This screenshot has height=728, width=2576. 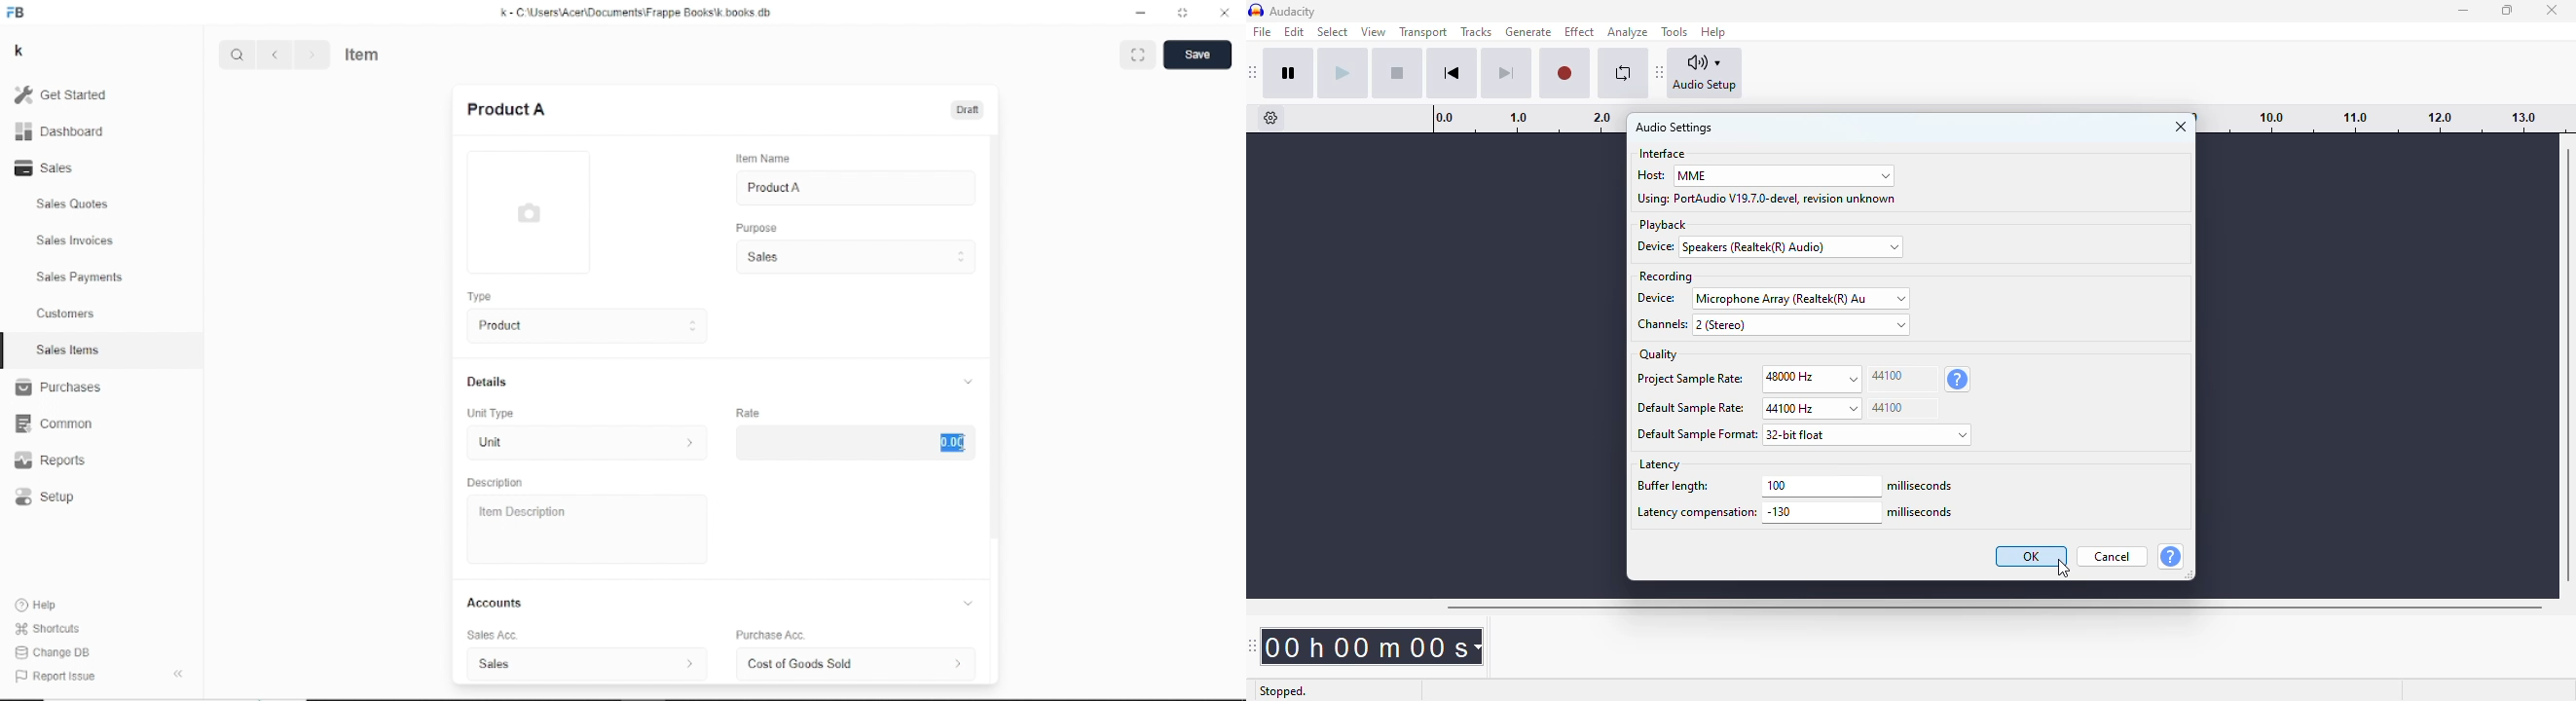 I want to click on latency, so click(x=1660, y=464).